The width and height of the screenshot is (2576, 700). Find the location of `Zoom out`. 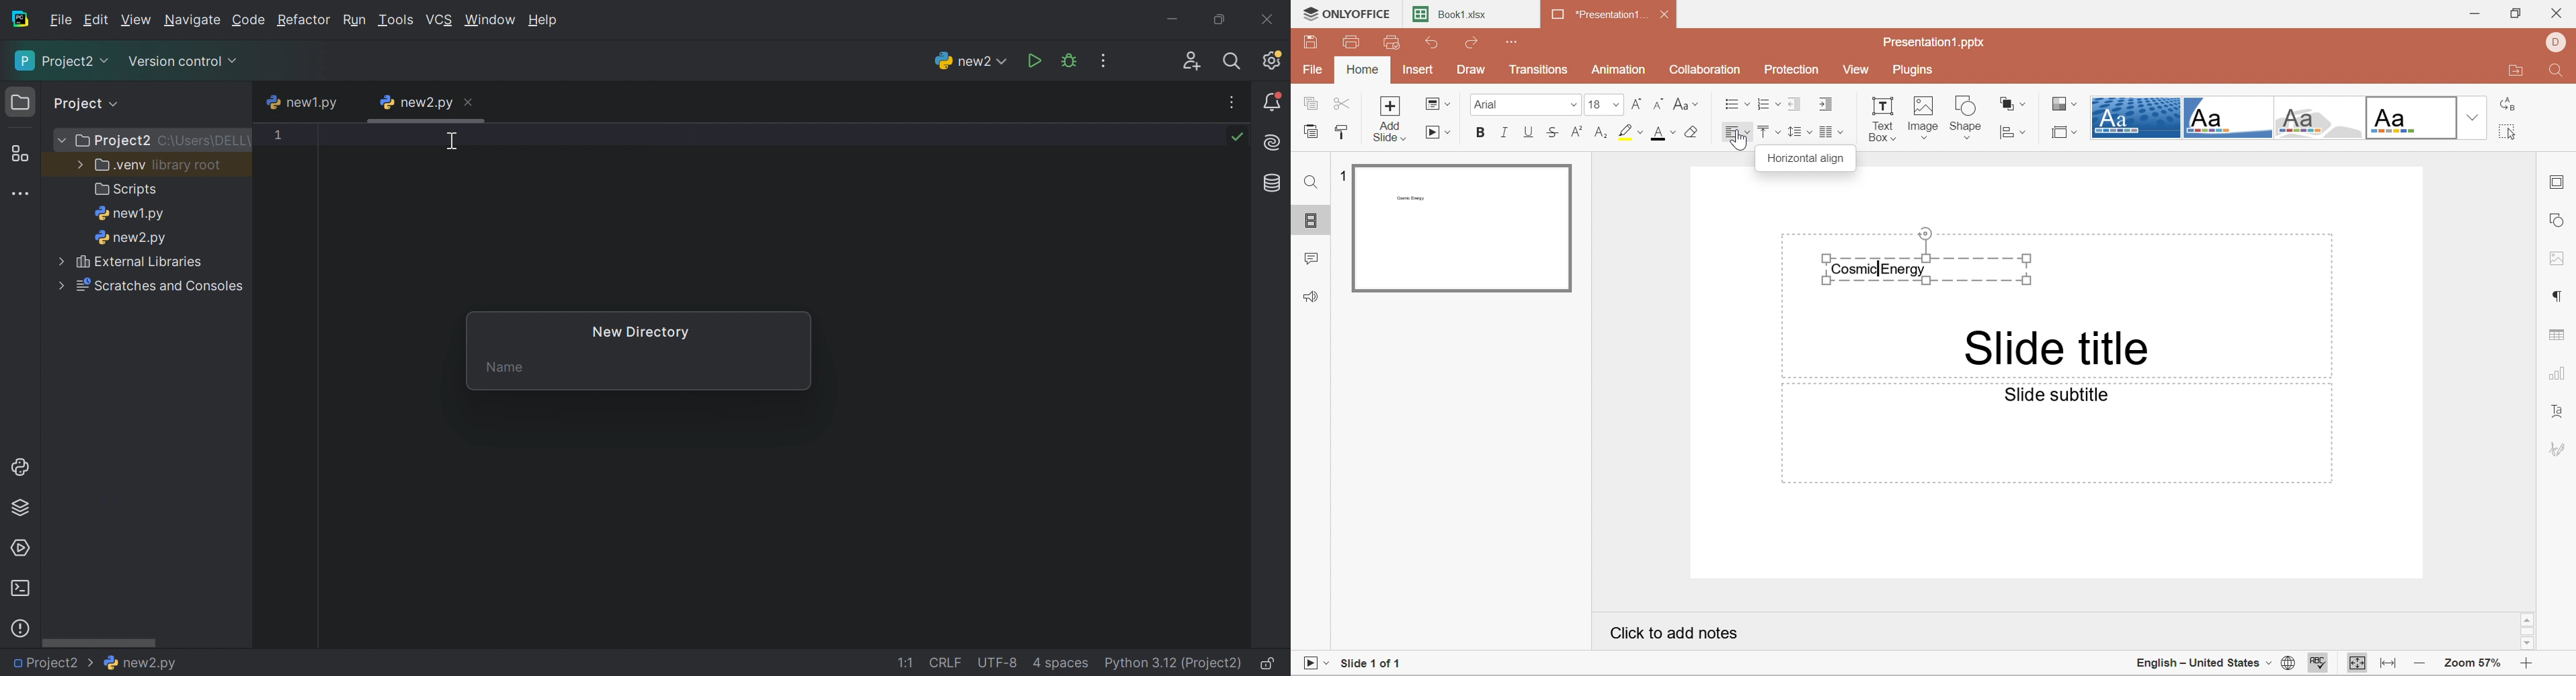

Zoom out is located at coordinates (2418, 663).